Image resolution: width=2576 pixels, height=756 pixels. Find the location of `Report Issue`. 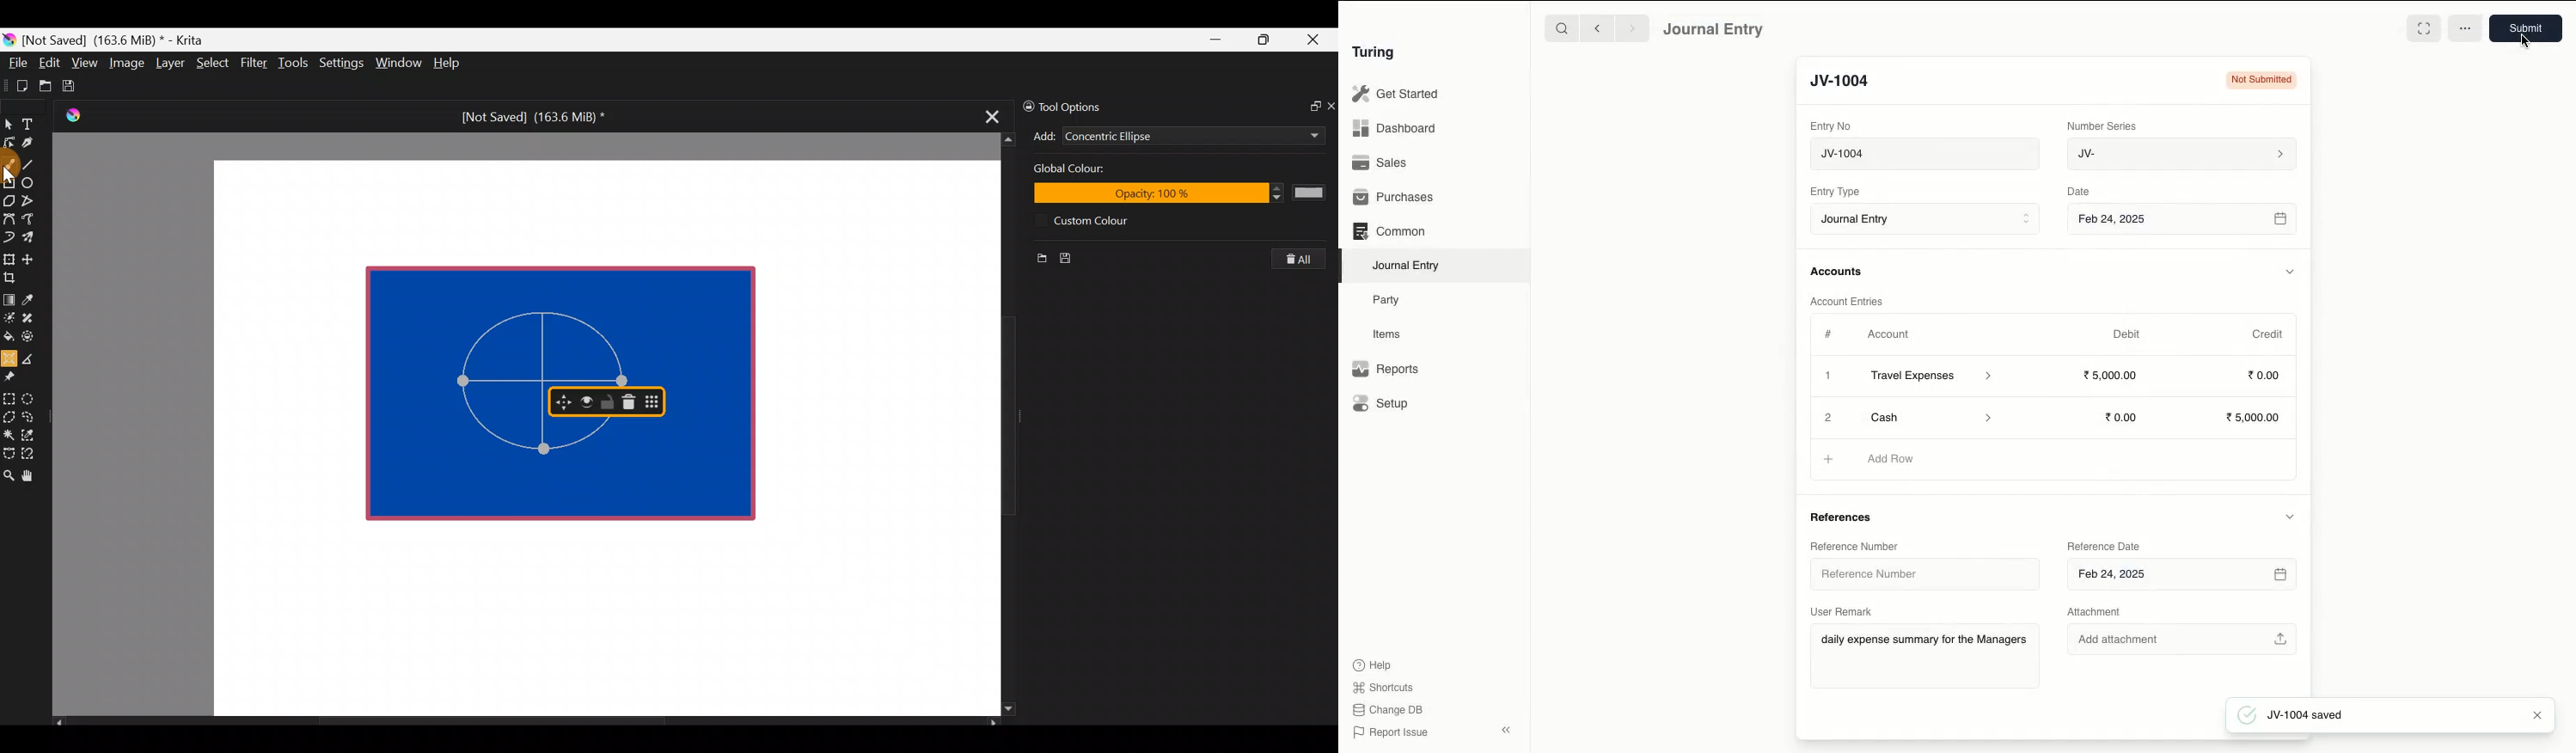

Report Issue is located at coordinates (1392, 733).